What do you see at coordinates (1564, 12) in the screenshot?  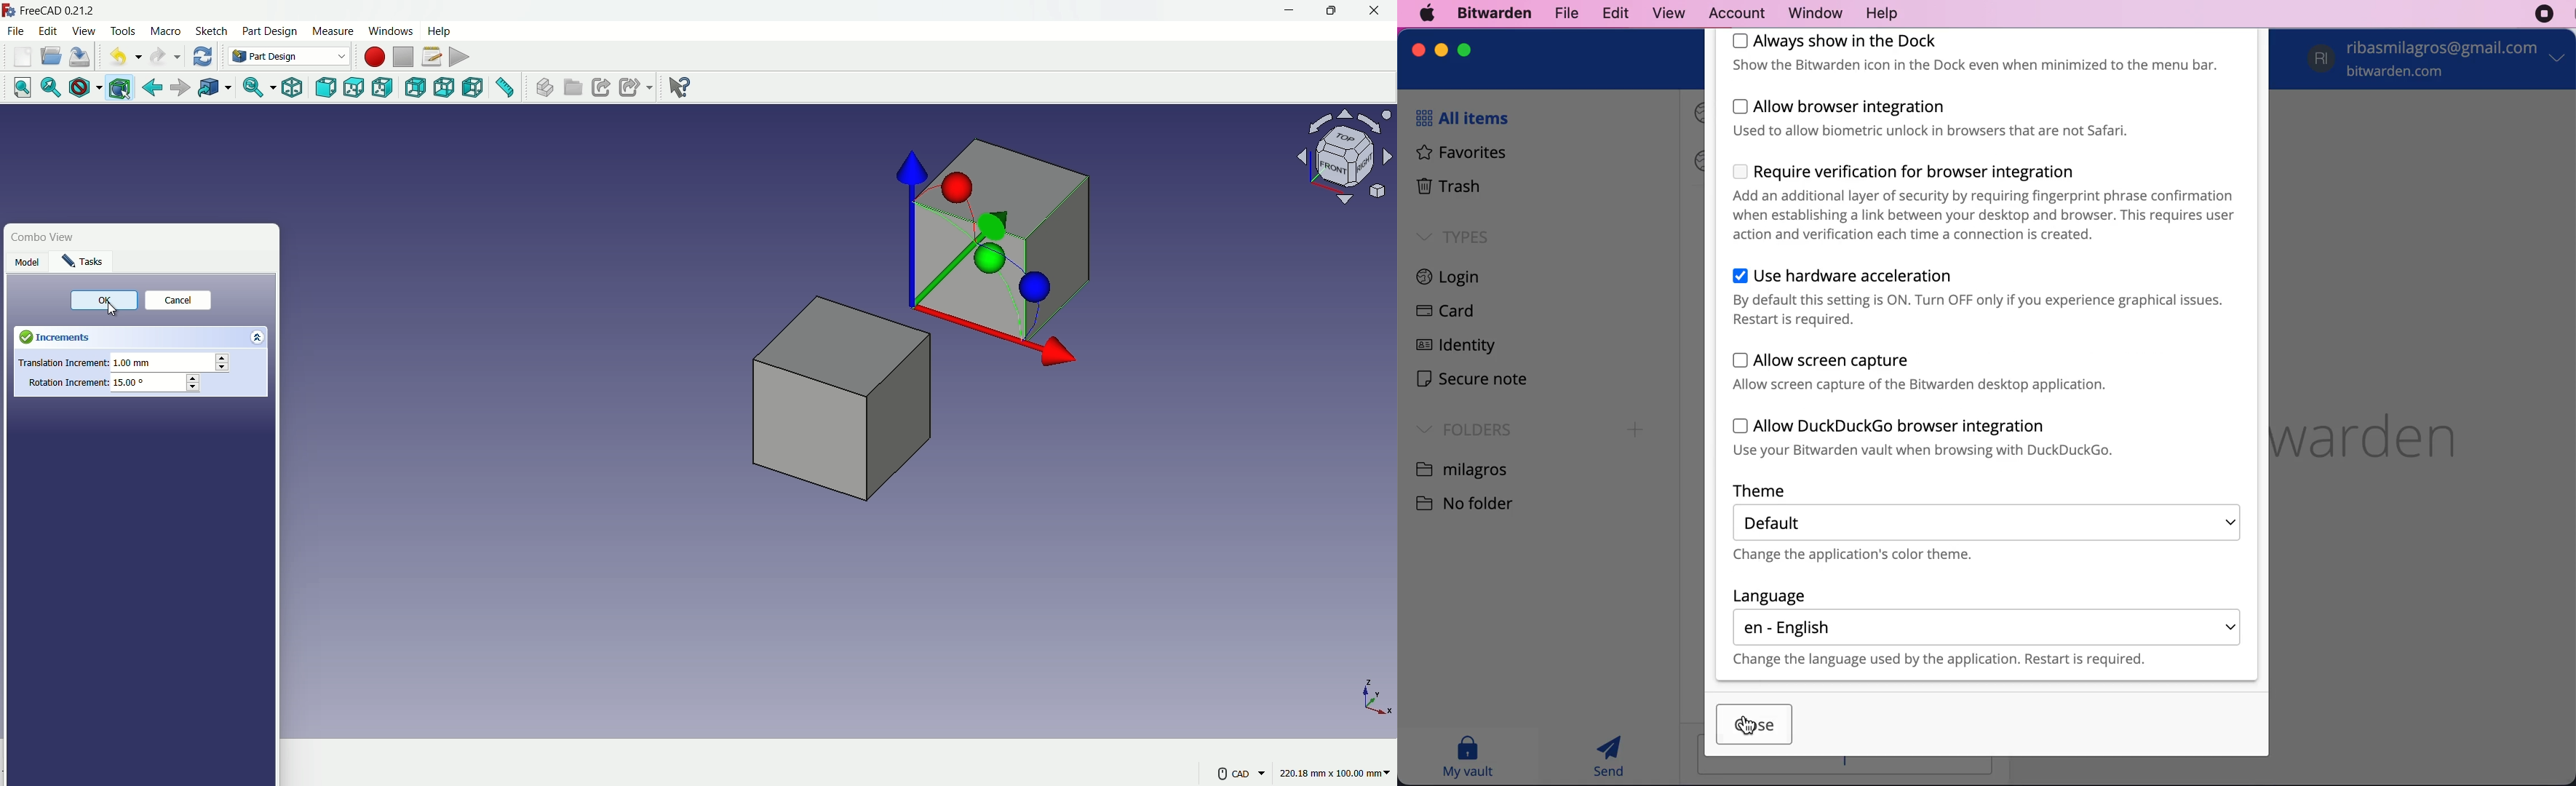 I see `file` at bounding box center [1564, 12].